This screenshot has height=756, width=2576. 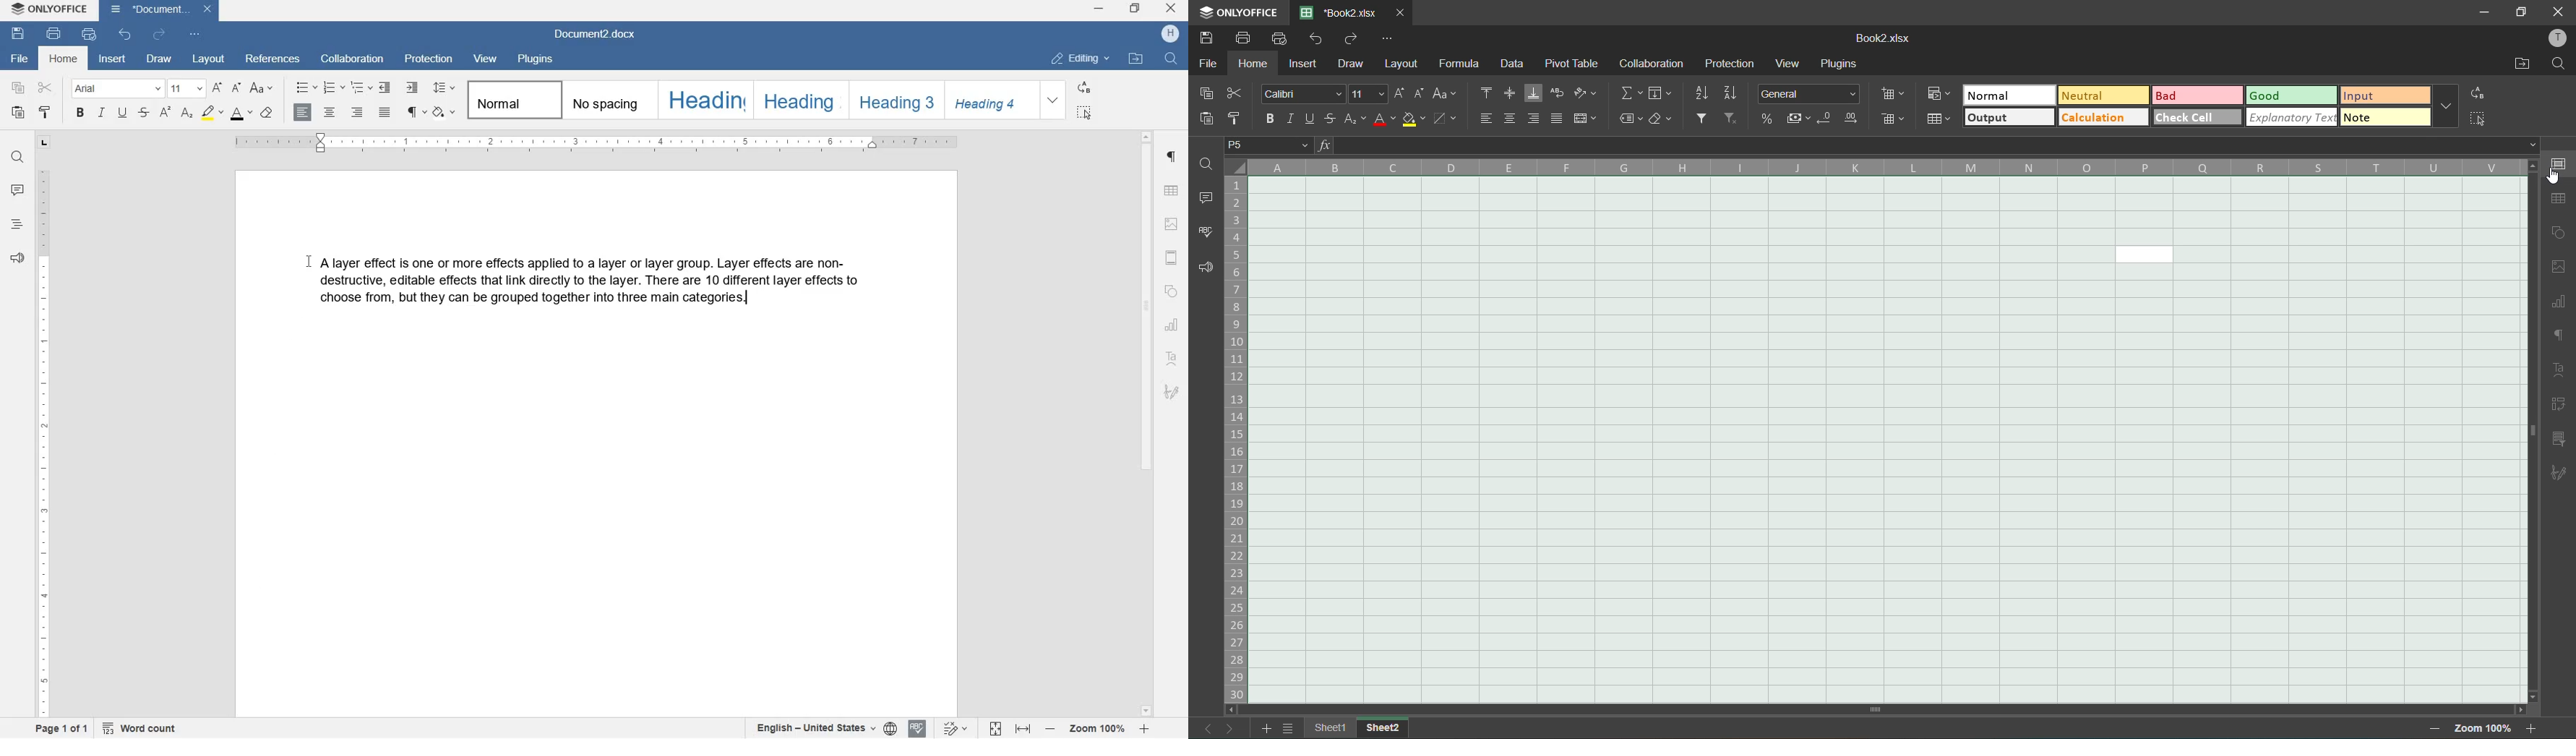 What do you see at coordinates (1324, 144) in the screenshot?
I see `fx` at bounding box center [1324, 144].